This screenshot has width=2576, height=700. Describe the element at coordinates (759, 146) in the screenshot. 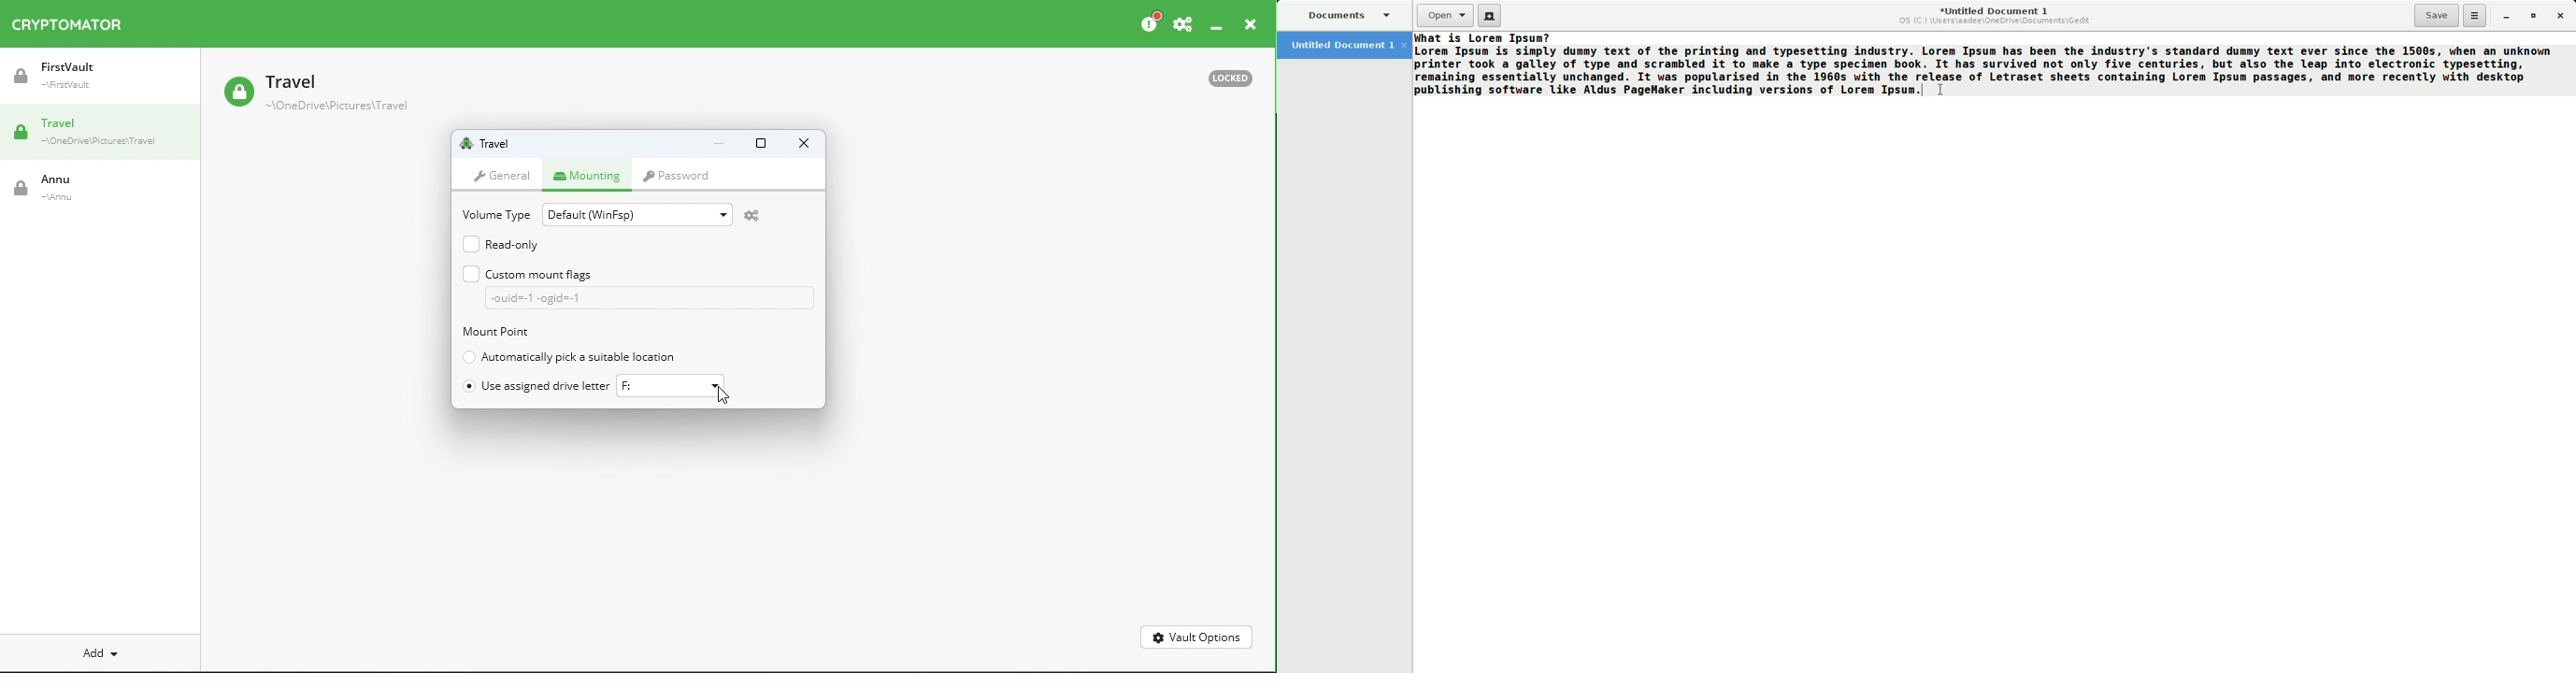

I see `Maximize` at that location.